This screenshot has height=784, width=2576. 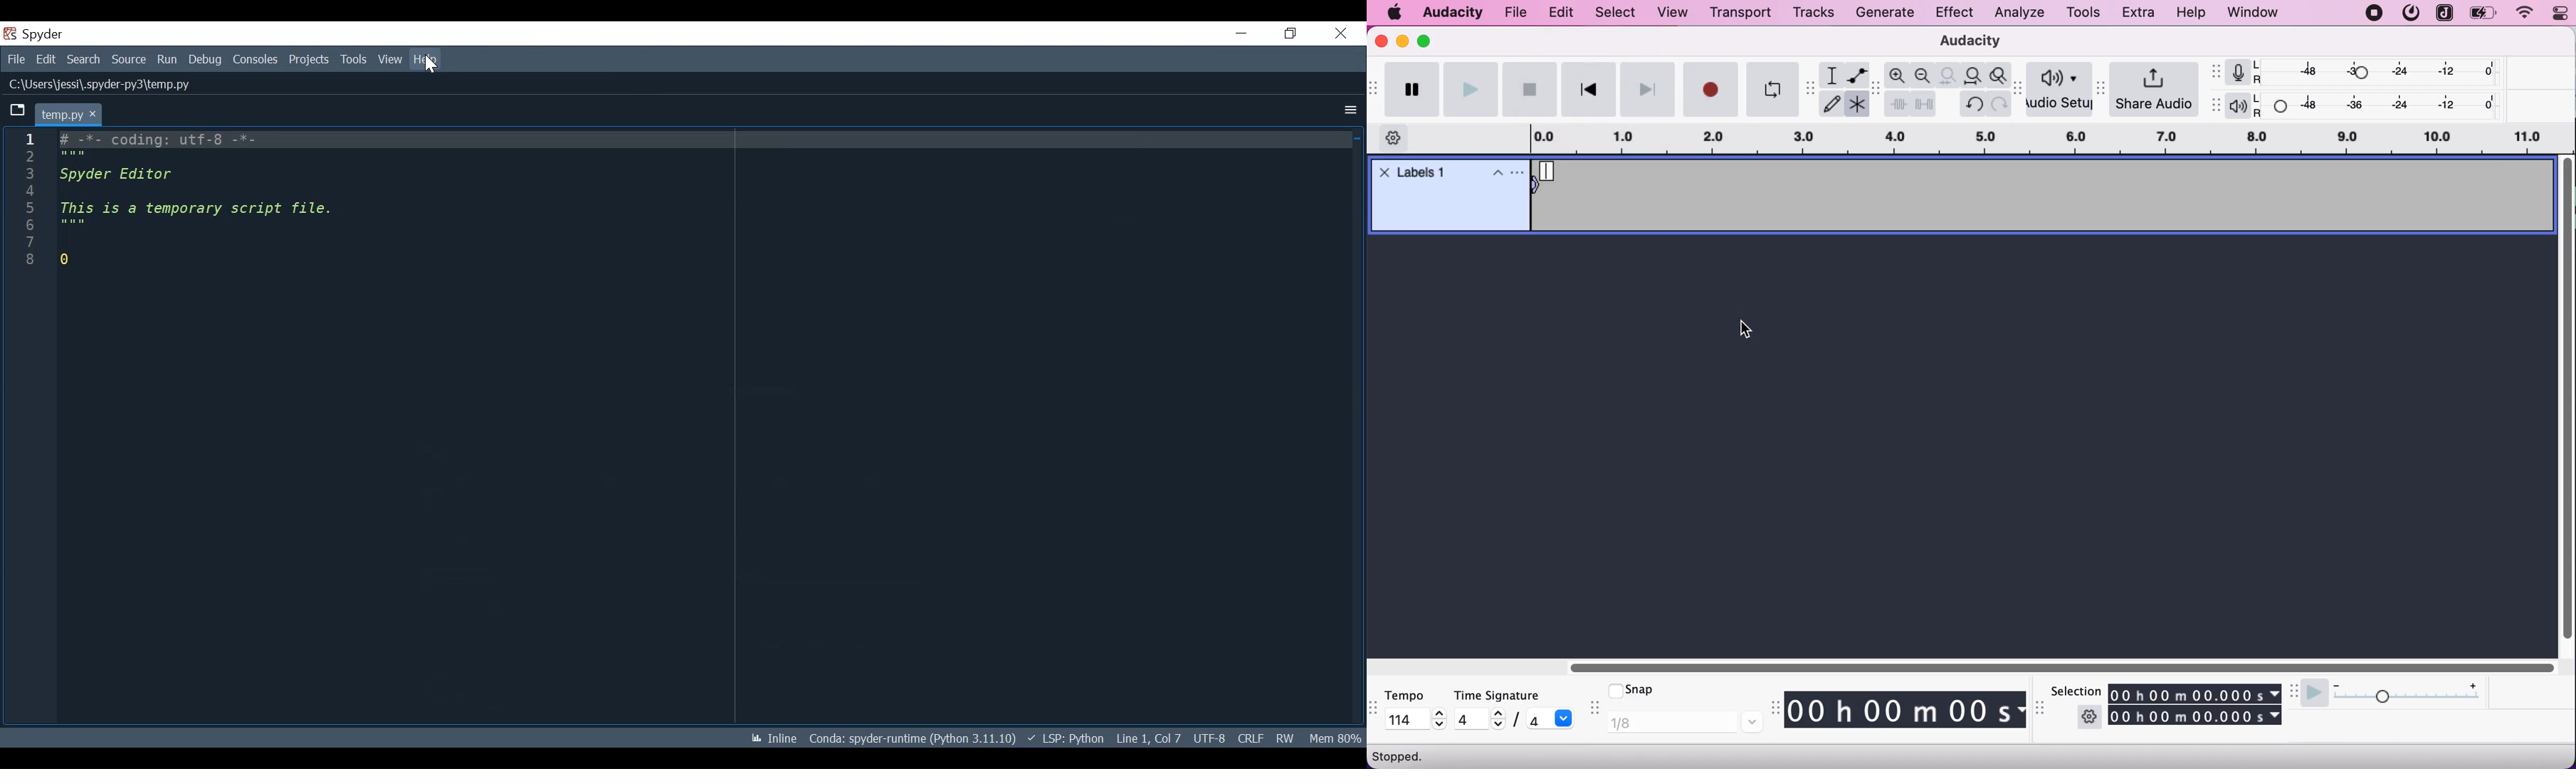 What do you see at coordinates (2196, 691) in the screenshot?
I see `track timing` at bounding box center [2196, 691].